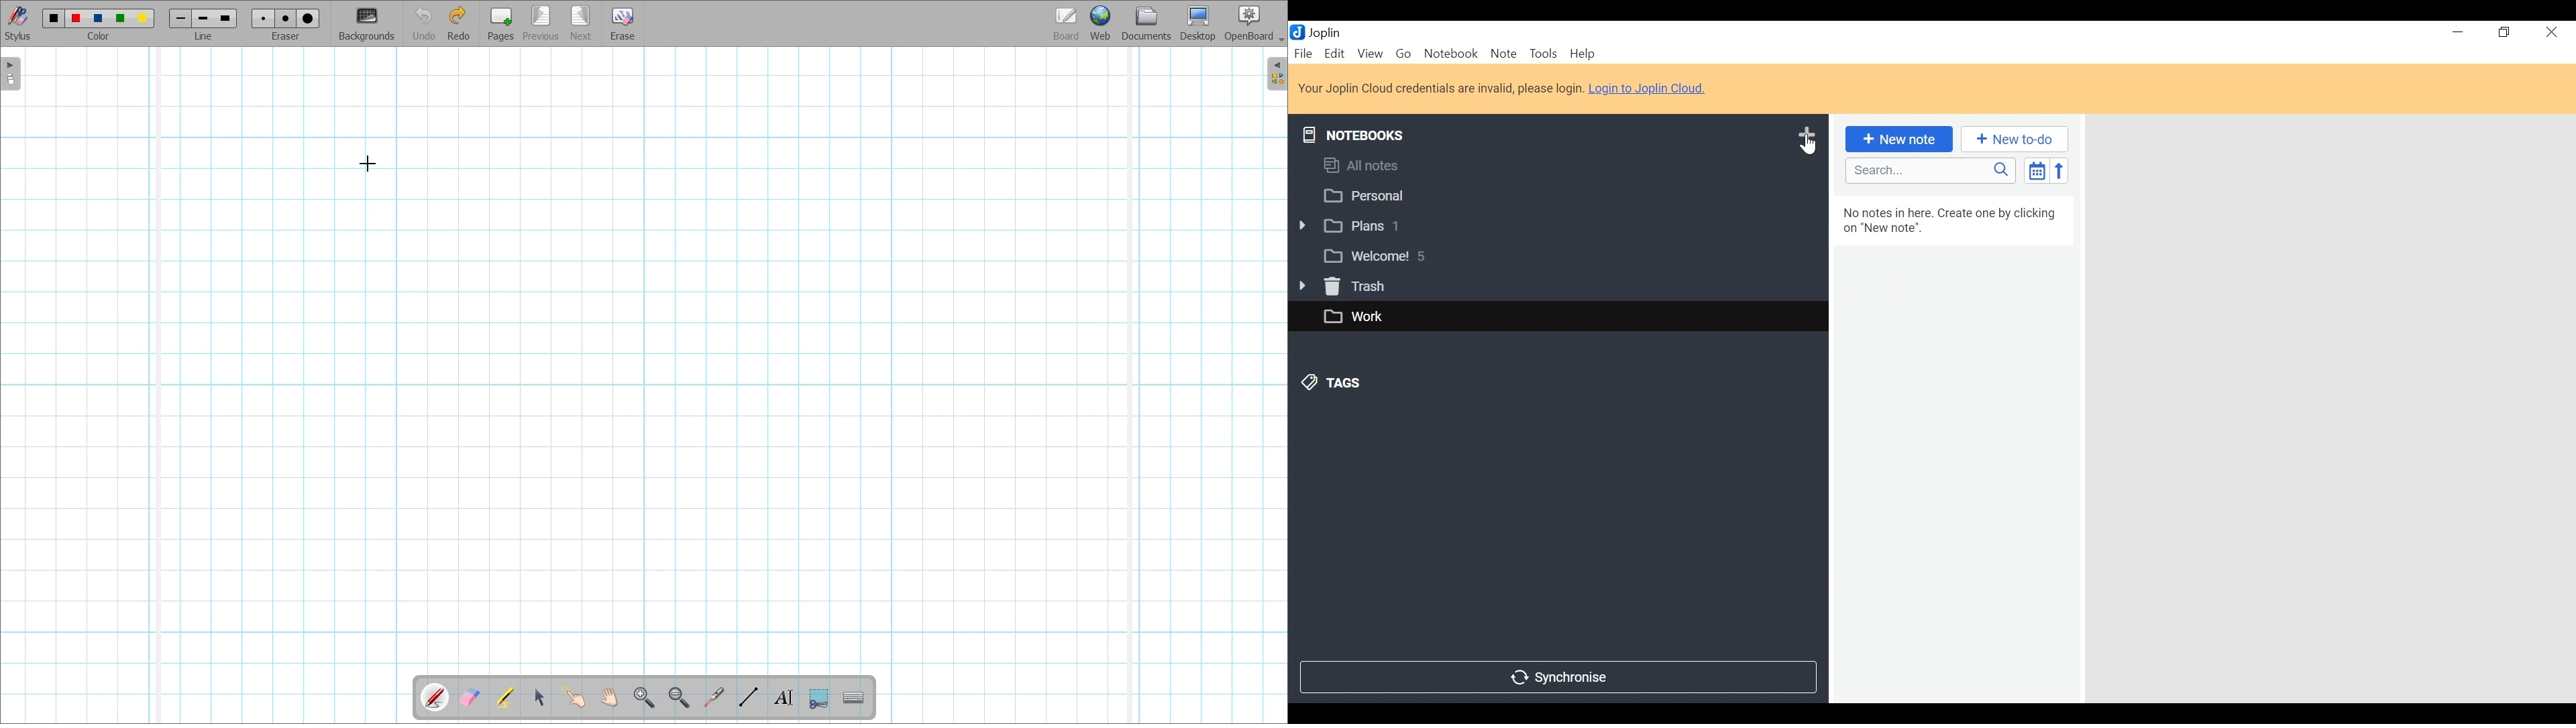  What do you see at coordinates (1334, 381) in the screenshot?
I see `Tags` at bounding box center [1334, 381].